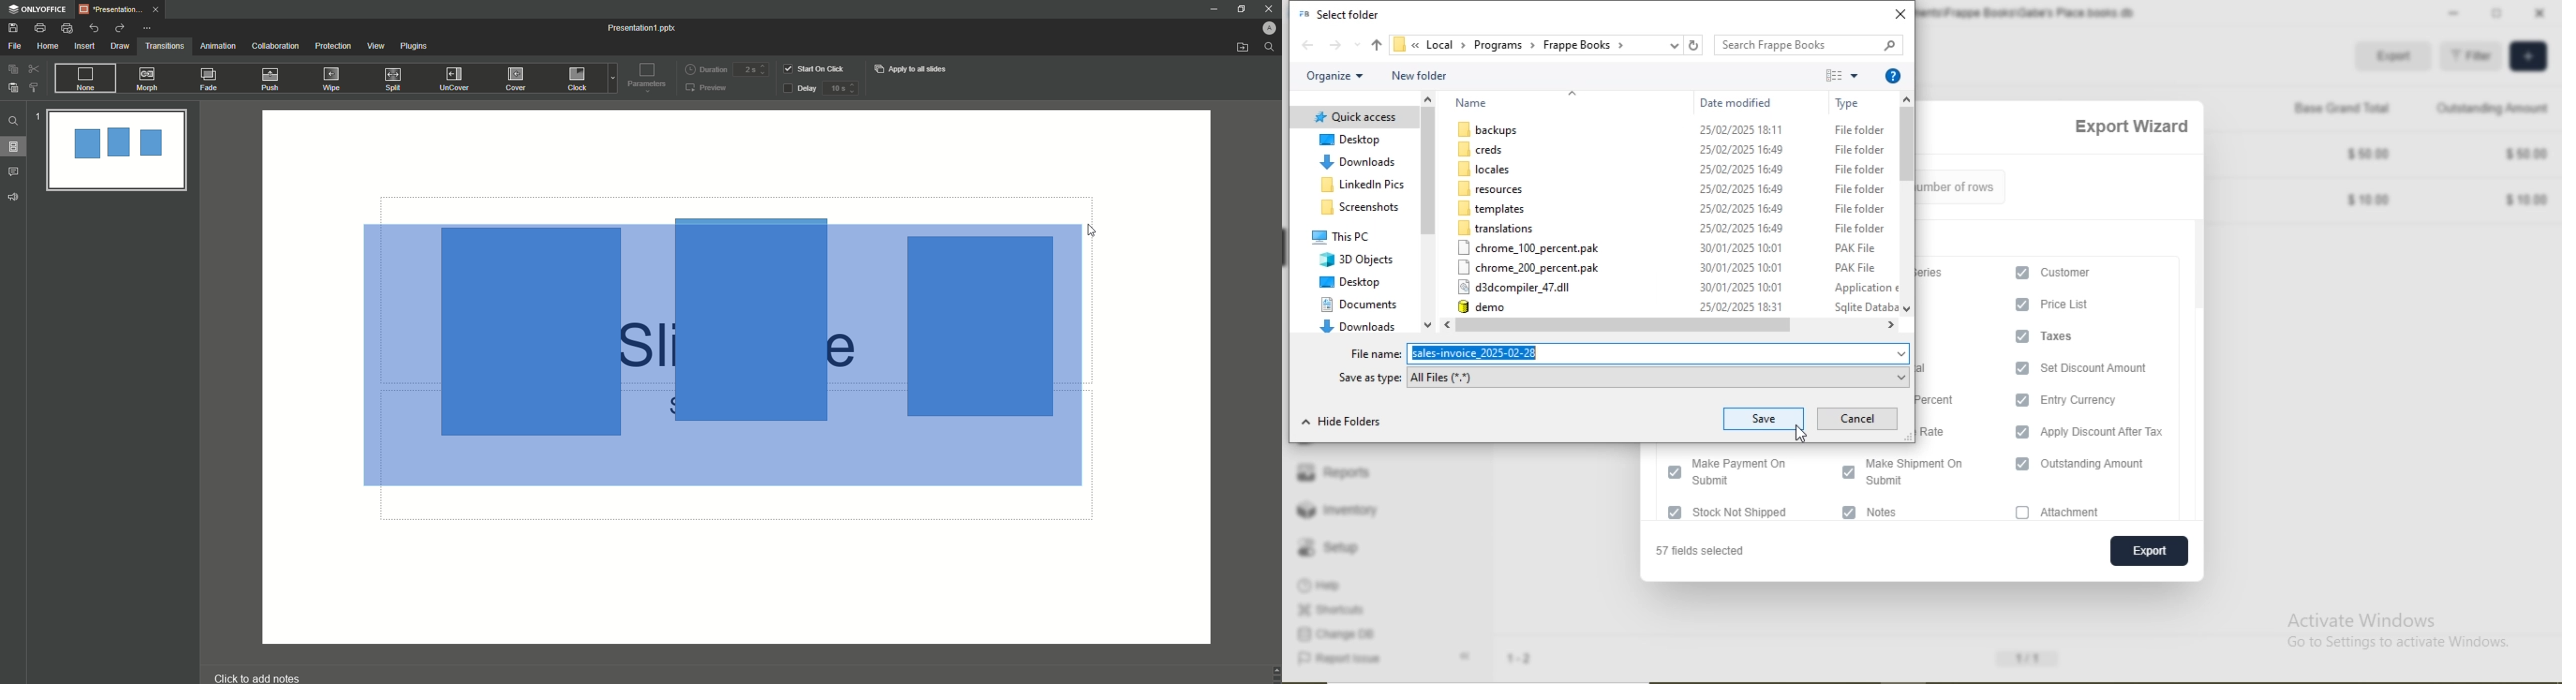  I want to click on File folder, so click(1857, 149).